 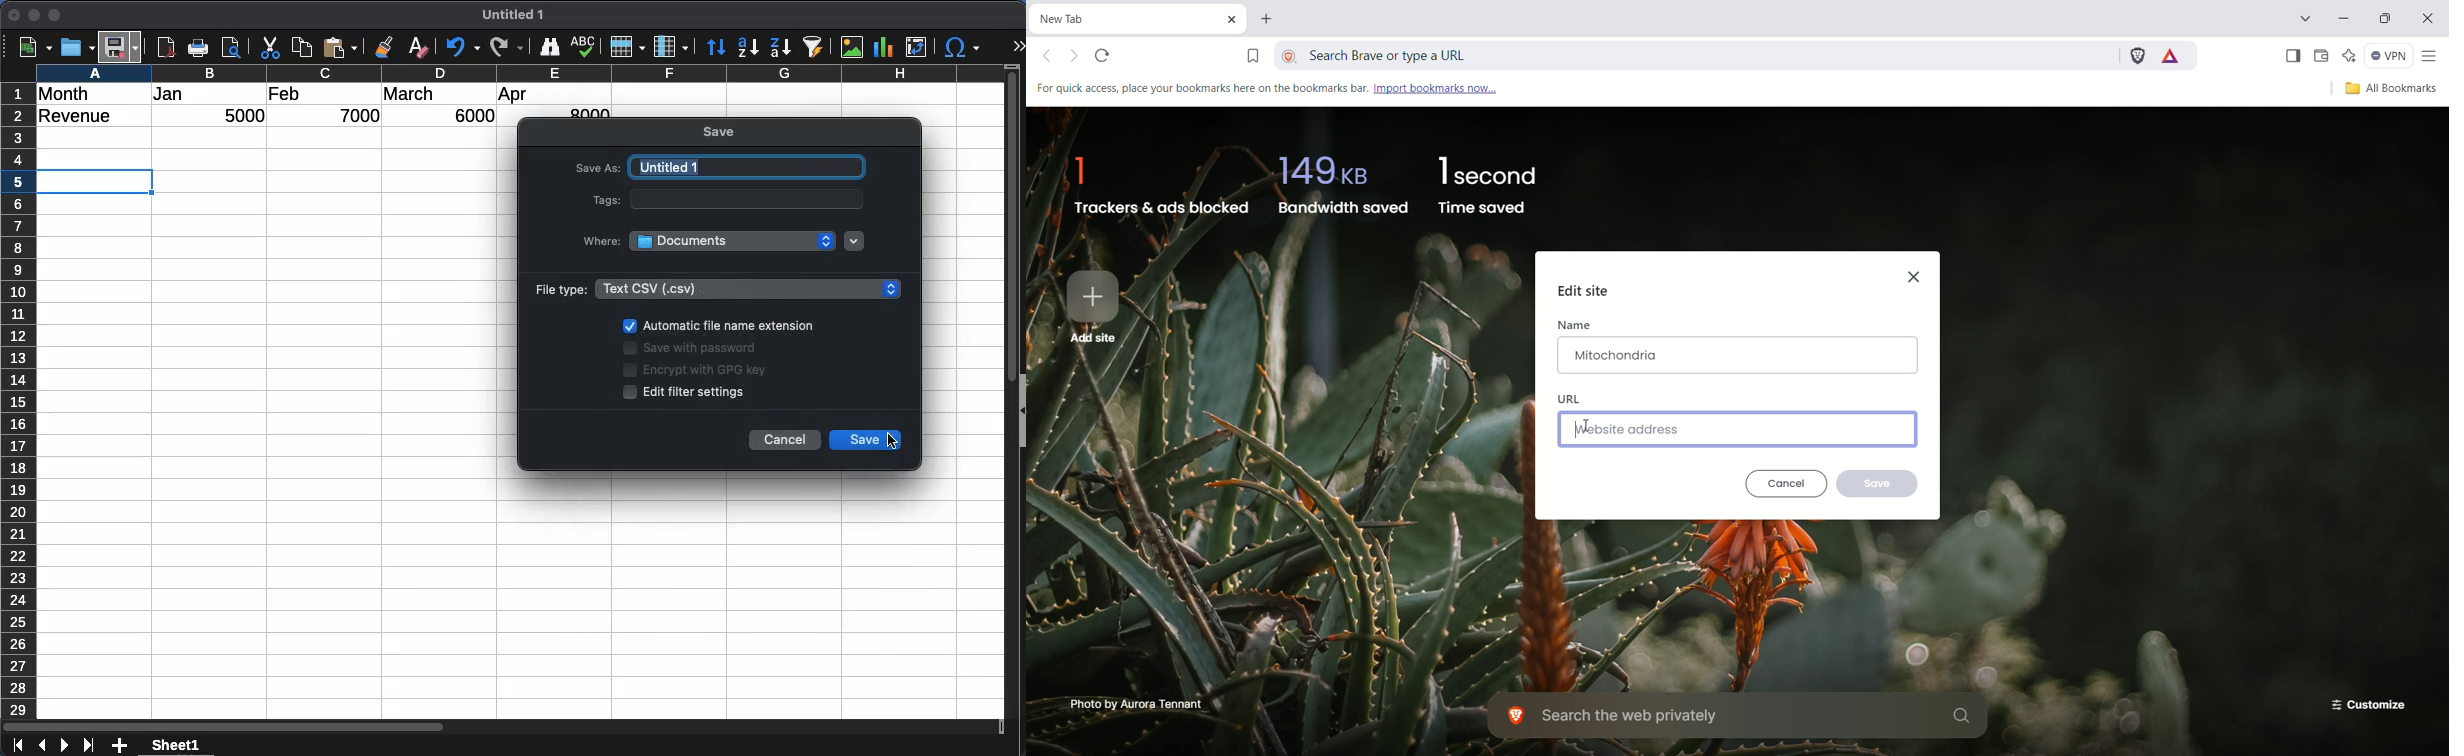 What do you see at coordinates (746, 167) in the screenshot?
I see `untitled 1` at bounding box center [746, 167].